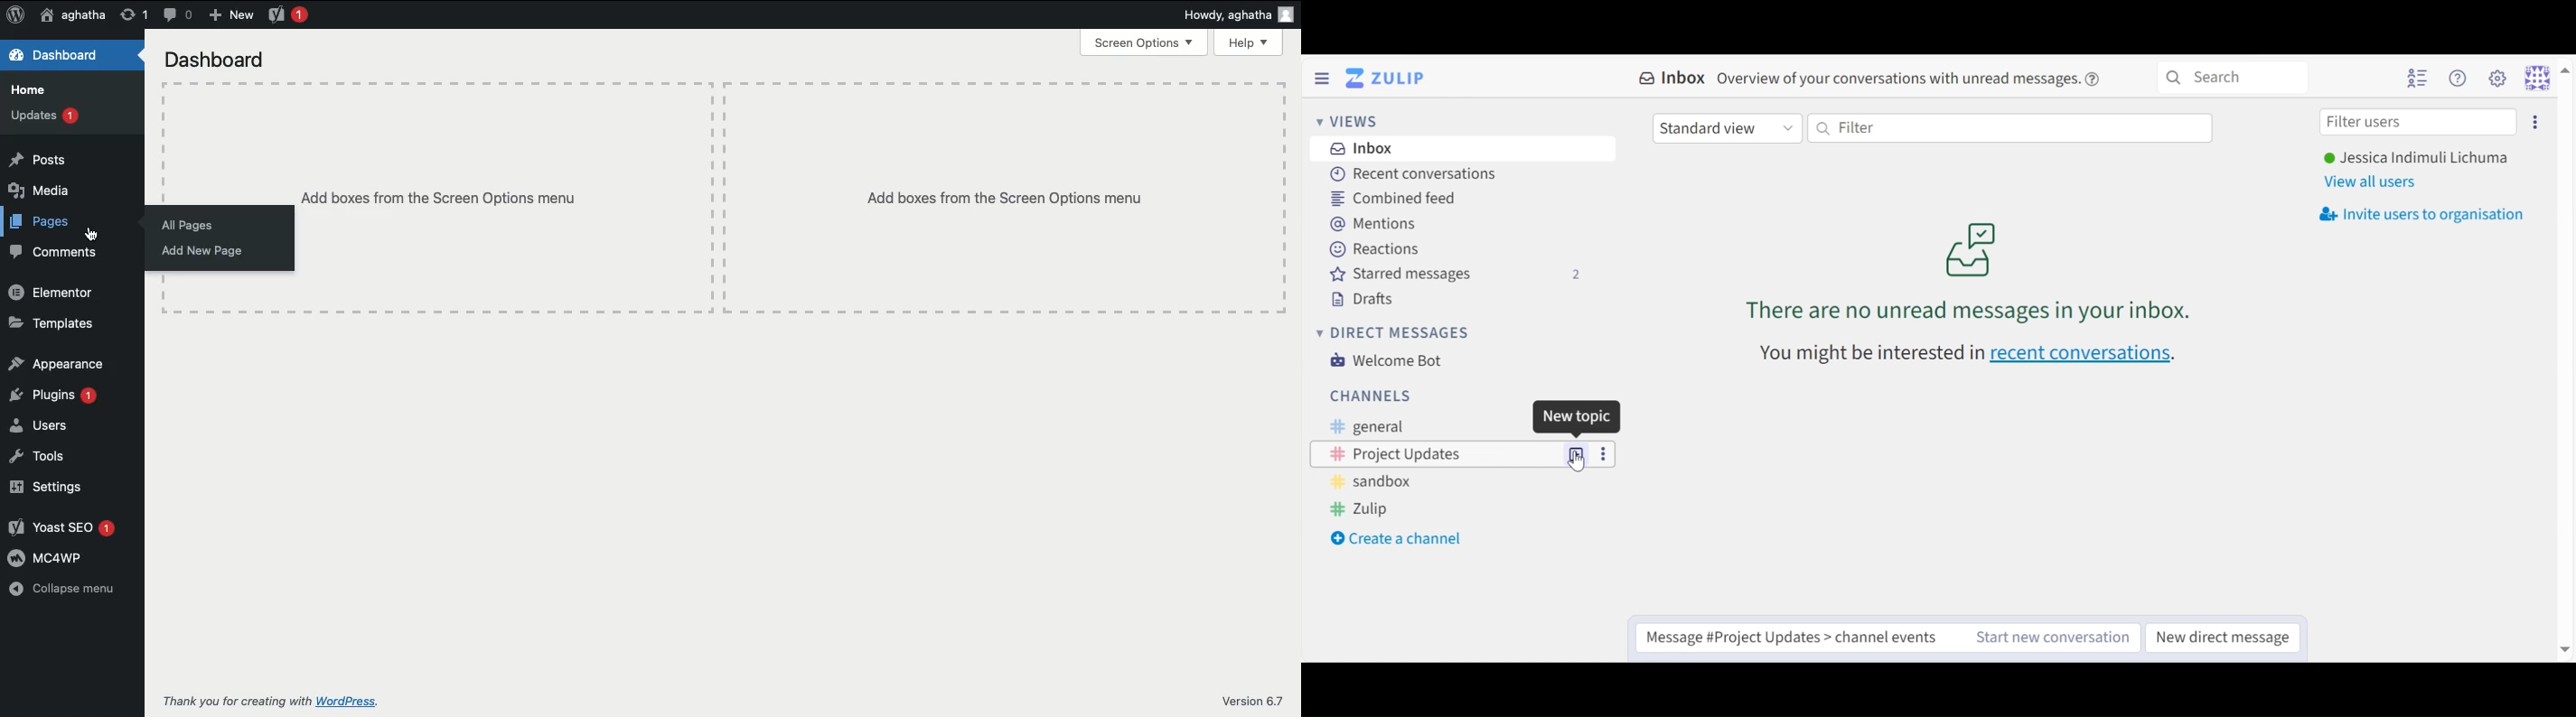 This screenshot has width=2576, height=728. I want to click on Comment, so click(177, 14).